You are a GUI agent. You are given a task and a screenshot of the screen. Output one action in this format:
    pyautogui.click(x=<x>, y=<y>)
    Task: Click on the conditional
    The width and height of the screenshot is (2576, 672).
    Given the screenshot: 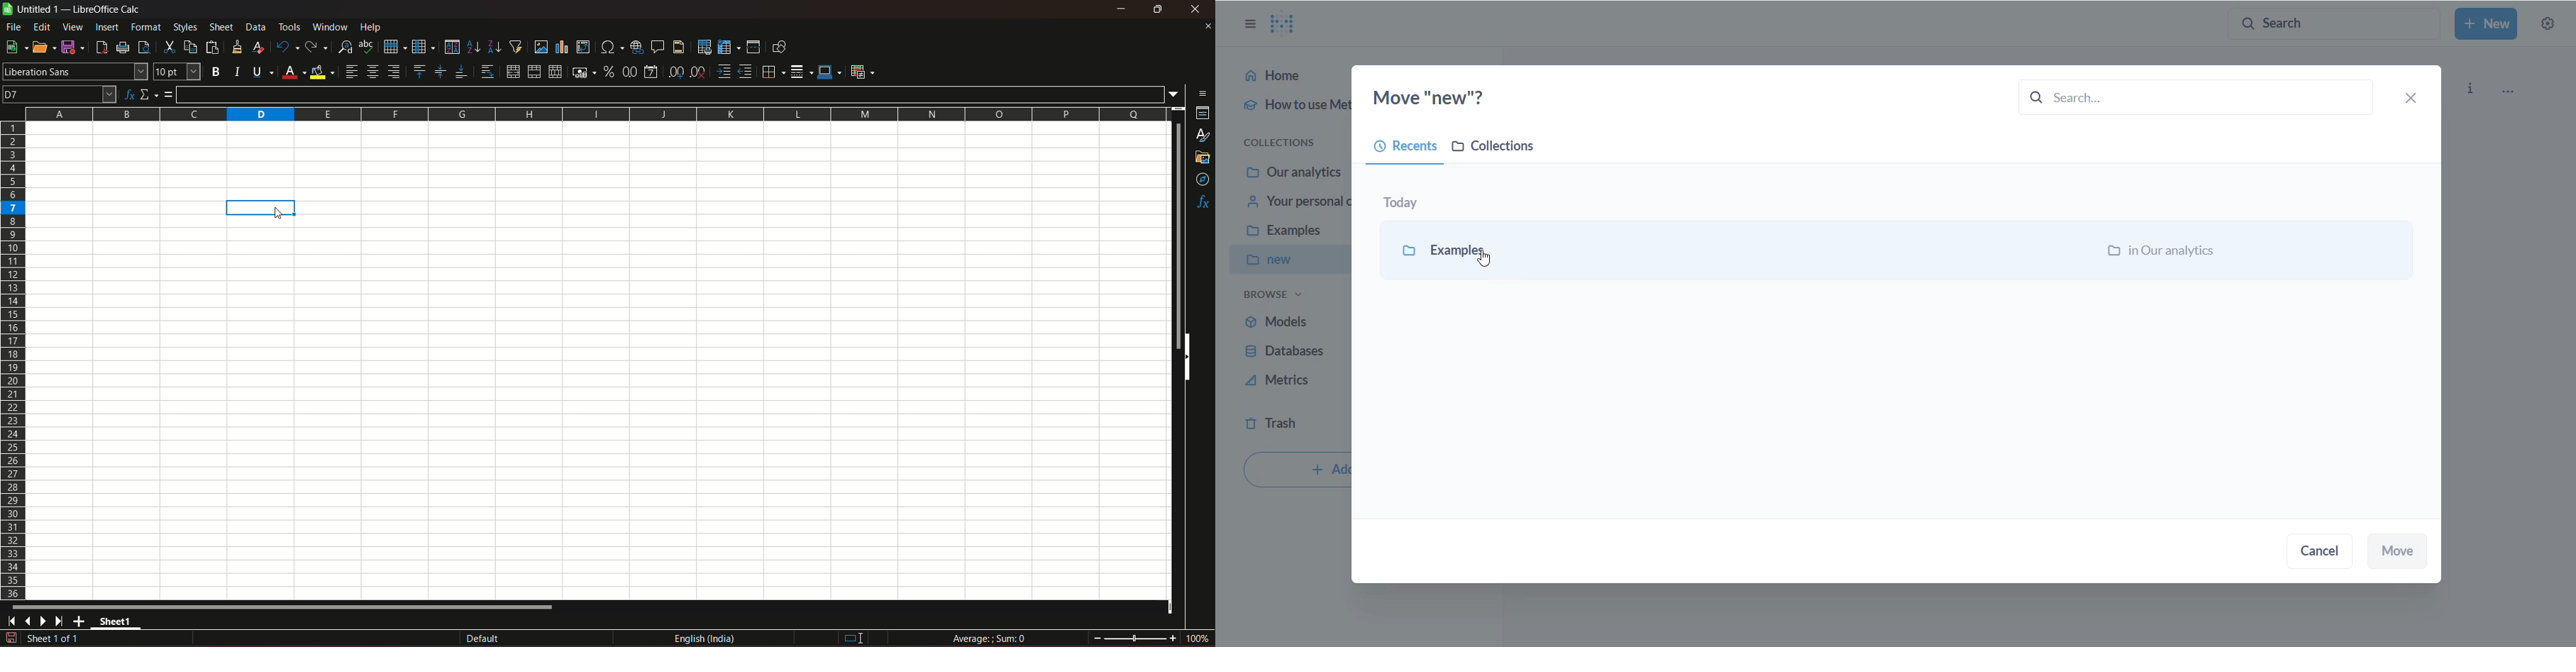 What is the action you would take?
    pyautogui.click(x=862, y=71)
    